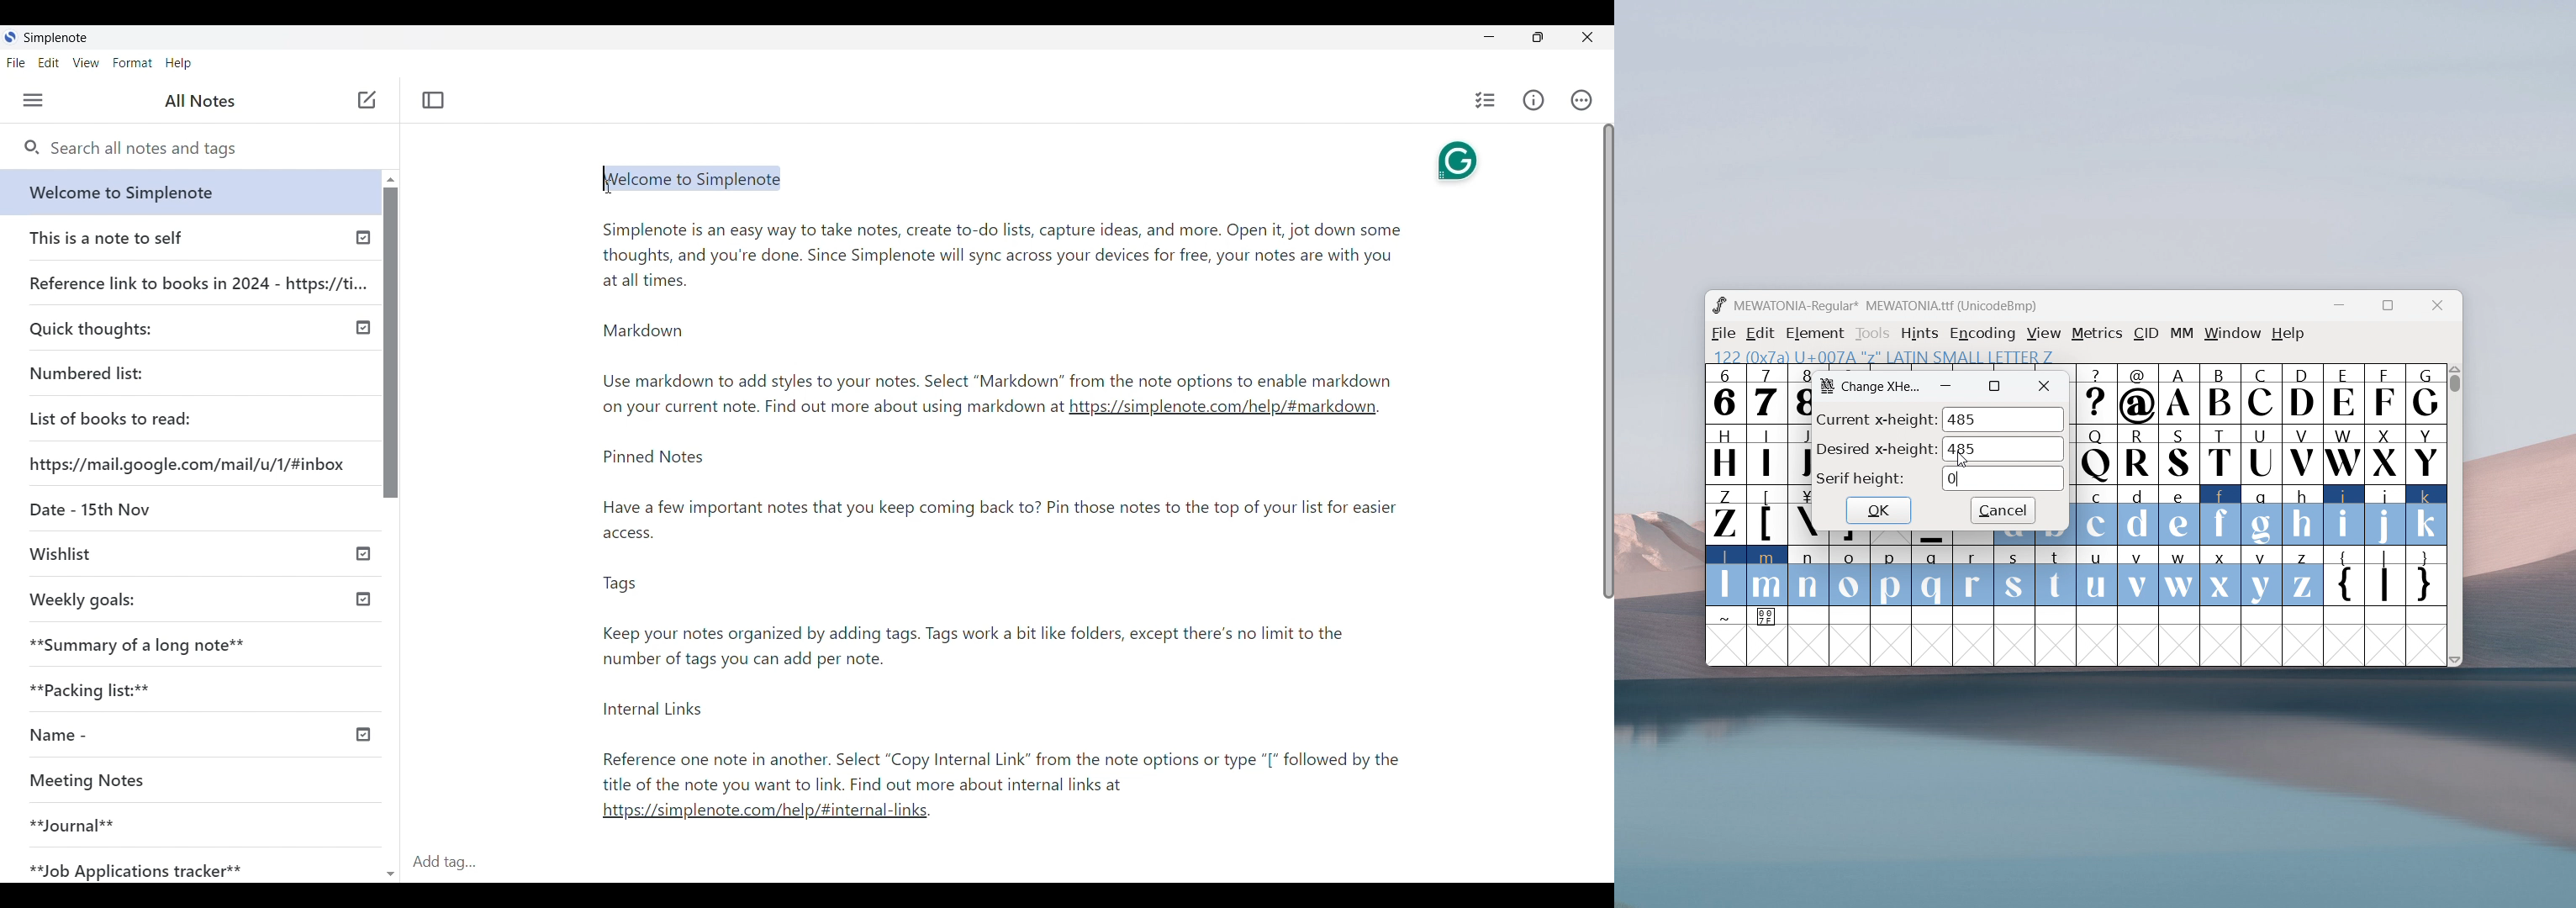 This screenshot has width=2576, height=924. Describe the element at coordinates (1876, 418) in the screenshot. I see `current x-height:` at that location.